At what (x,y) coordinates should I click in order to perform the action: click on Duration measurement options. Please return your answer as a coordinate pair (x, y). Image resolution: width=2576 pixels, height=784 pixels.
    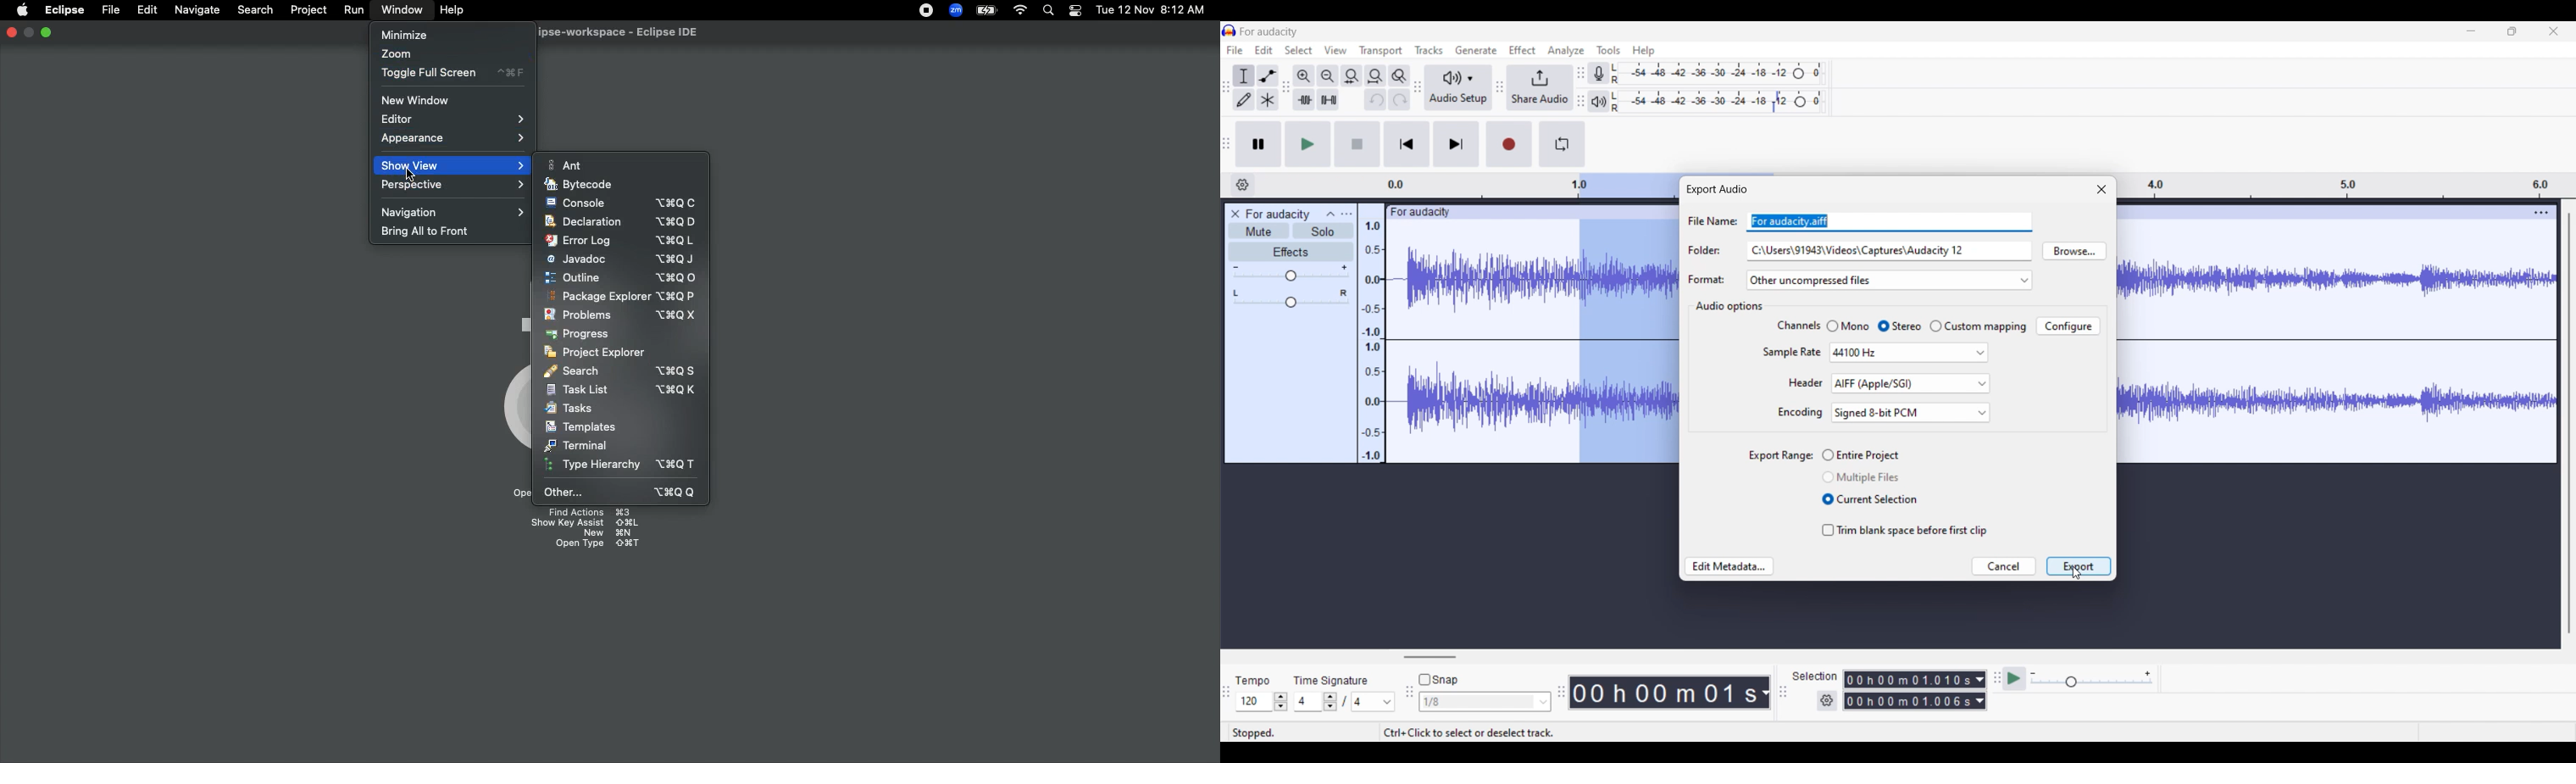
    Looking at the image, I should click on (1980, 690).